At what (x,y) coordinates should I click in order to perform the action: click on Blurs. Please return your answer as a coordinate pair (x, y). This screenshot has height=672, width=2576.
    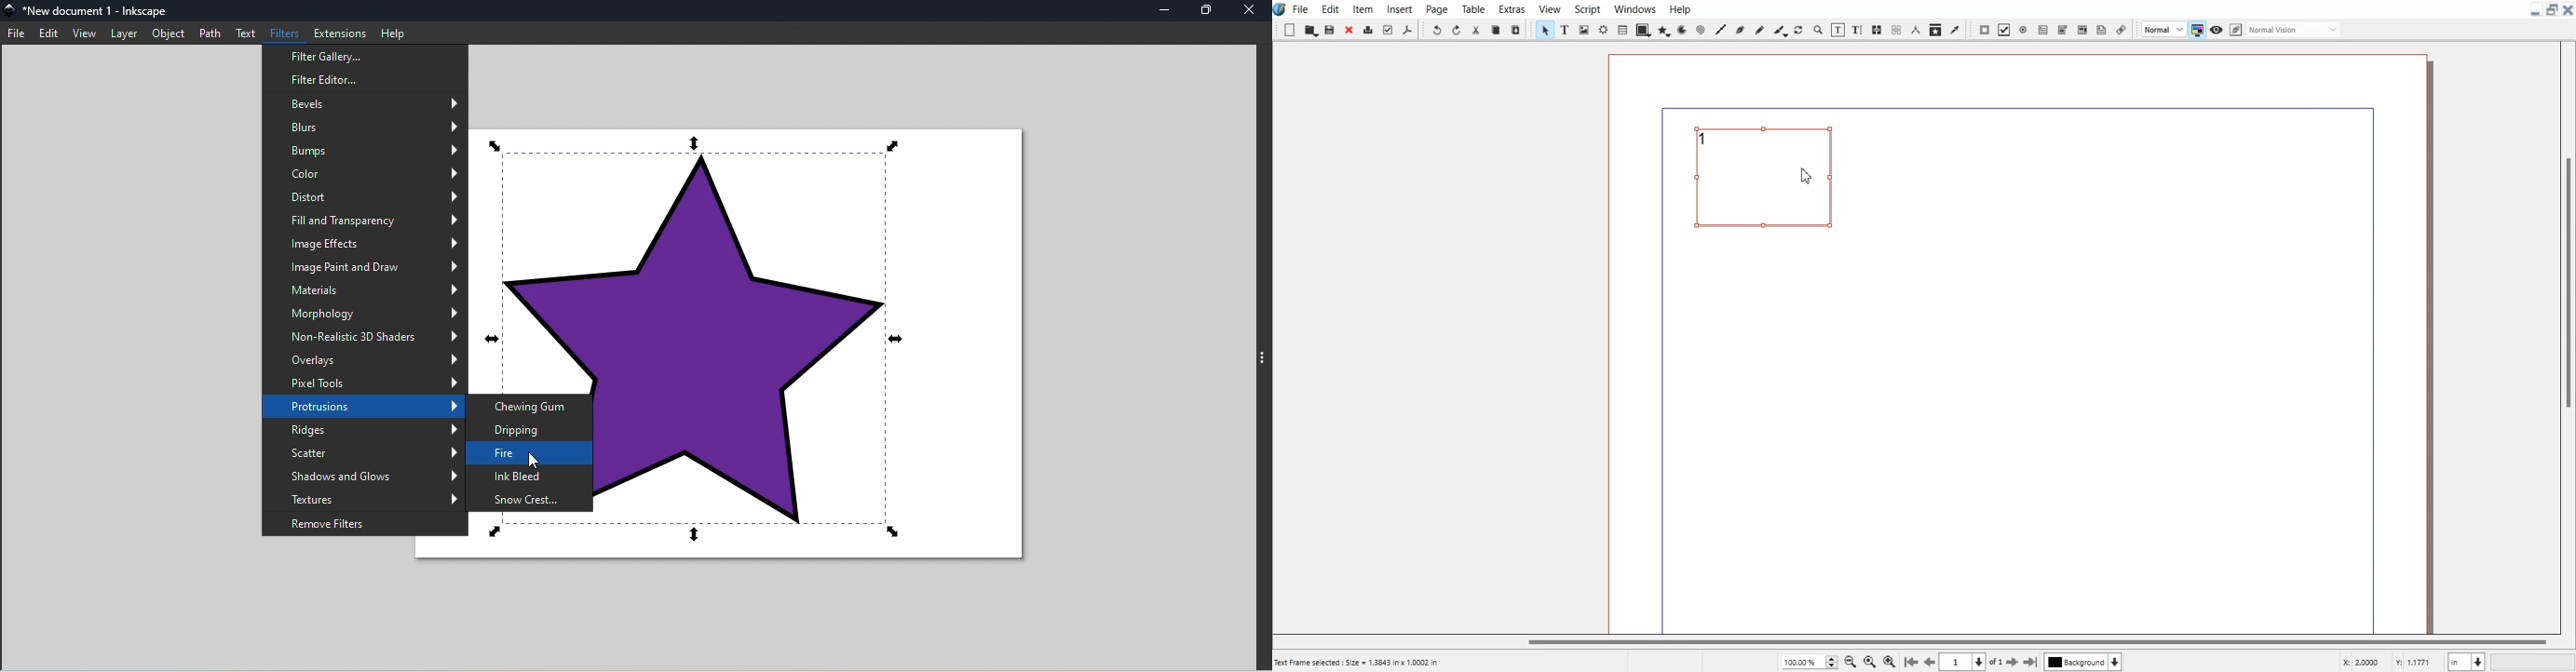
    Looking at the image, I should click on (365, 127).